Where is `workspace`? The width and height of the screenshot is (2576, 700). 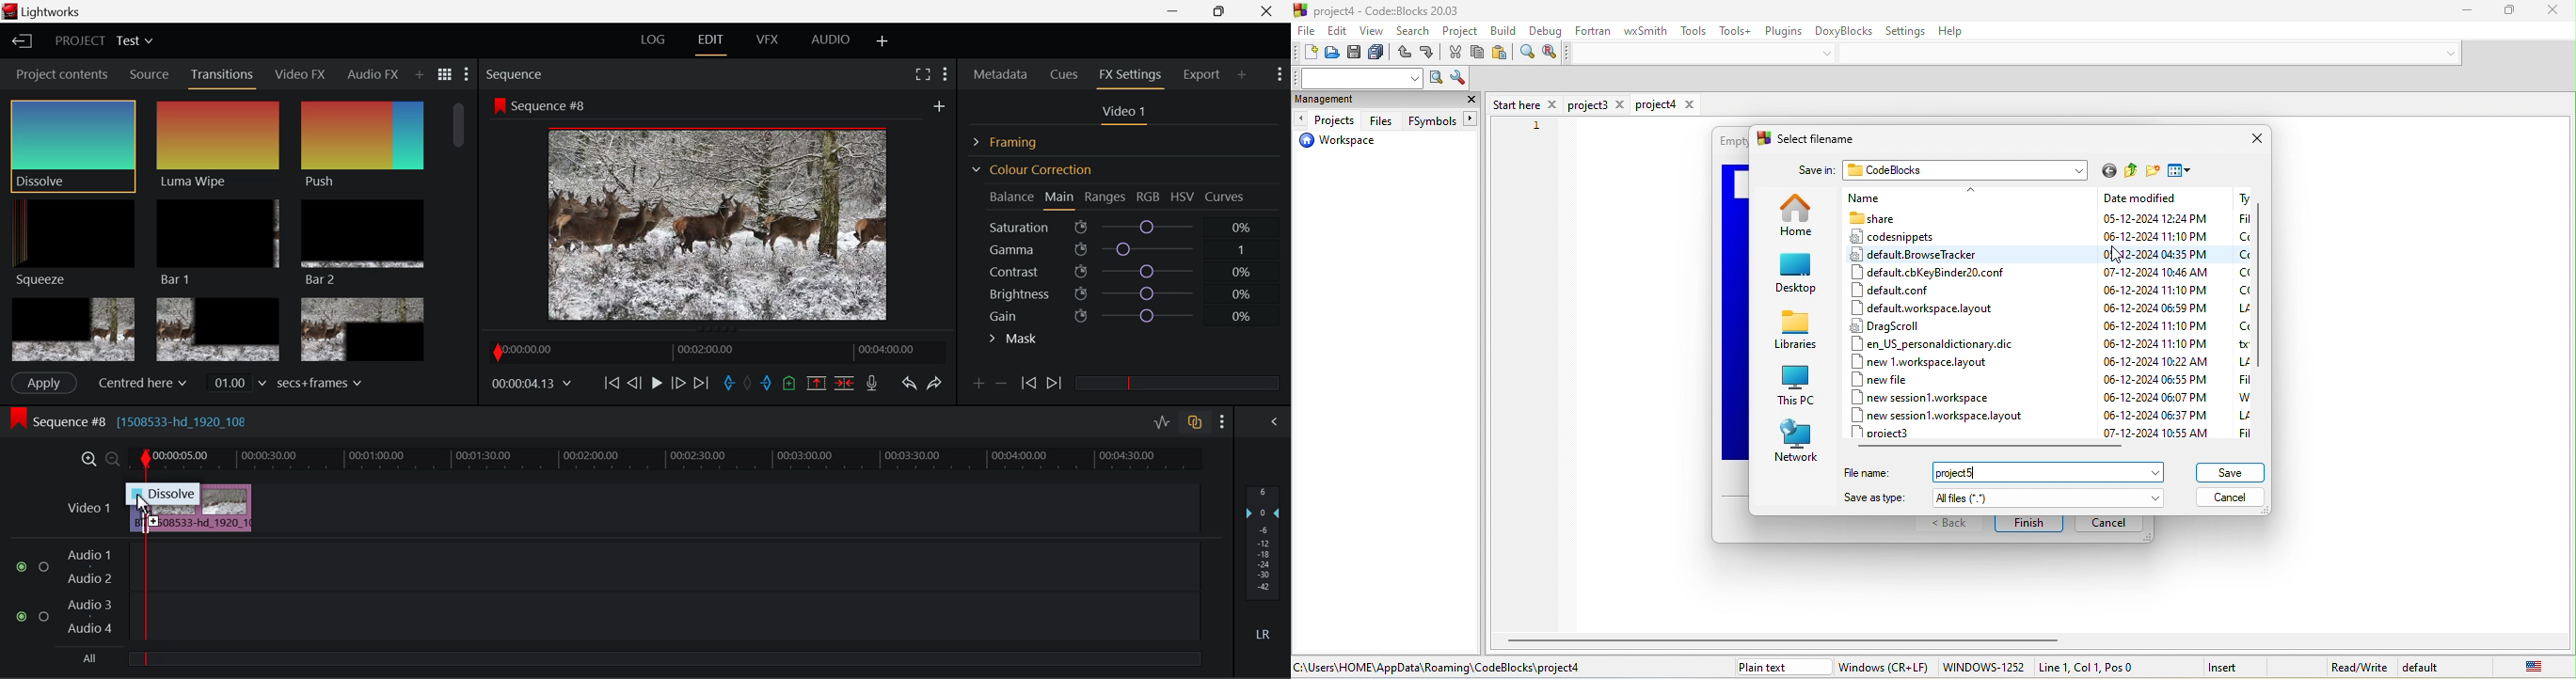 workspace is located at coordinates (1338, 143).